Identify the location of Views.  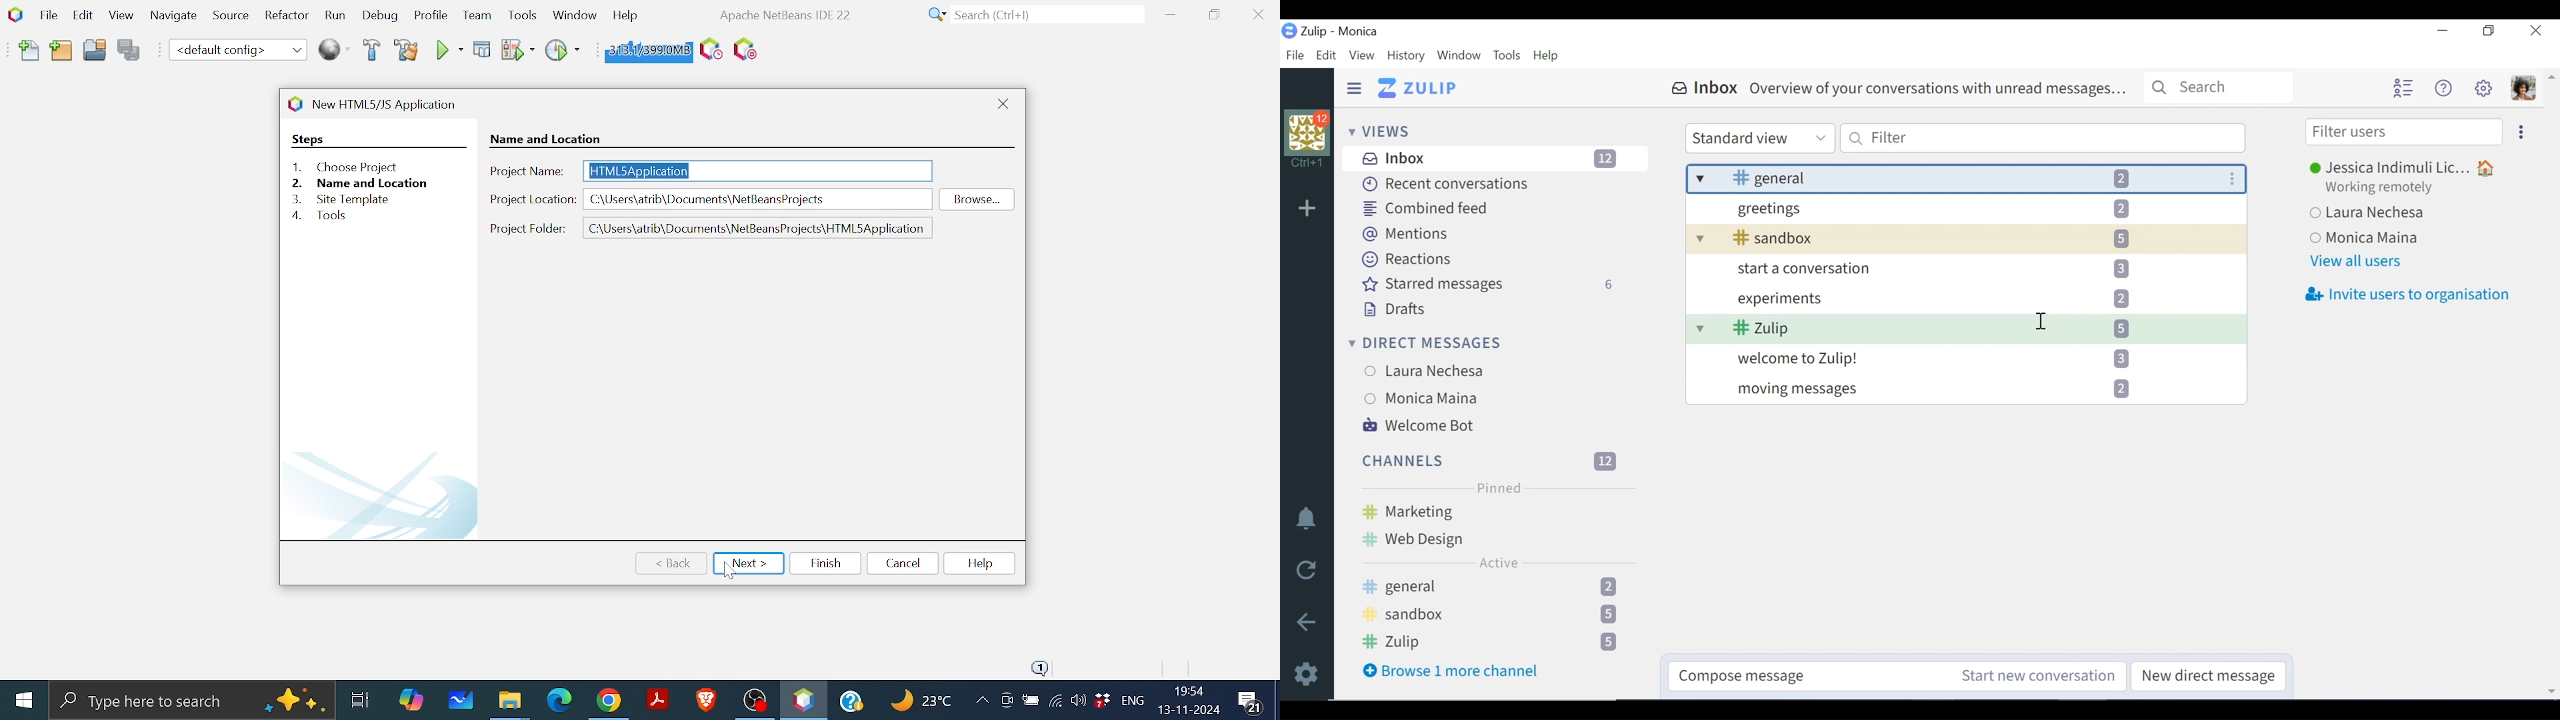
(1381, 131).